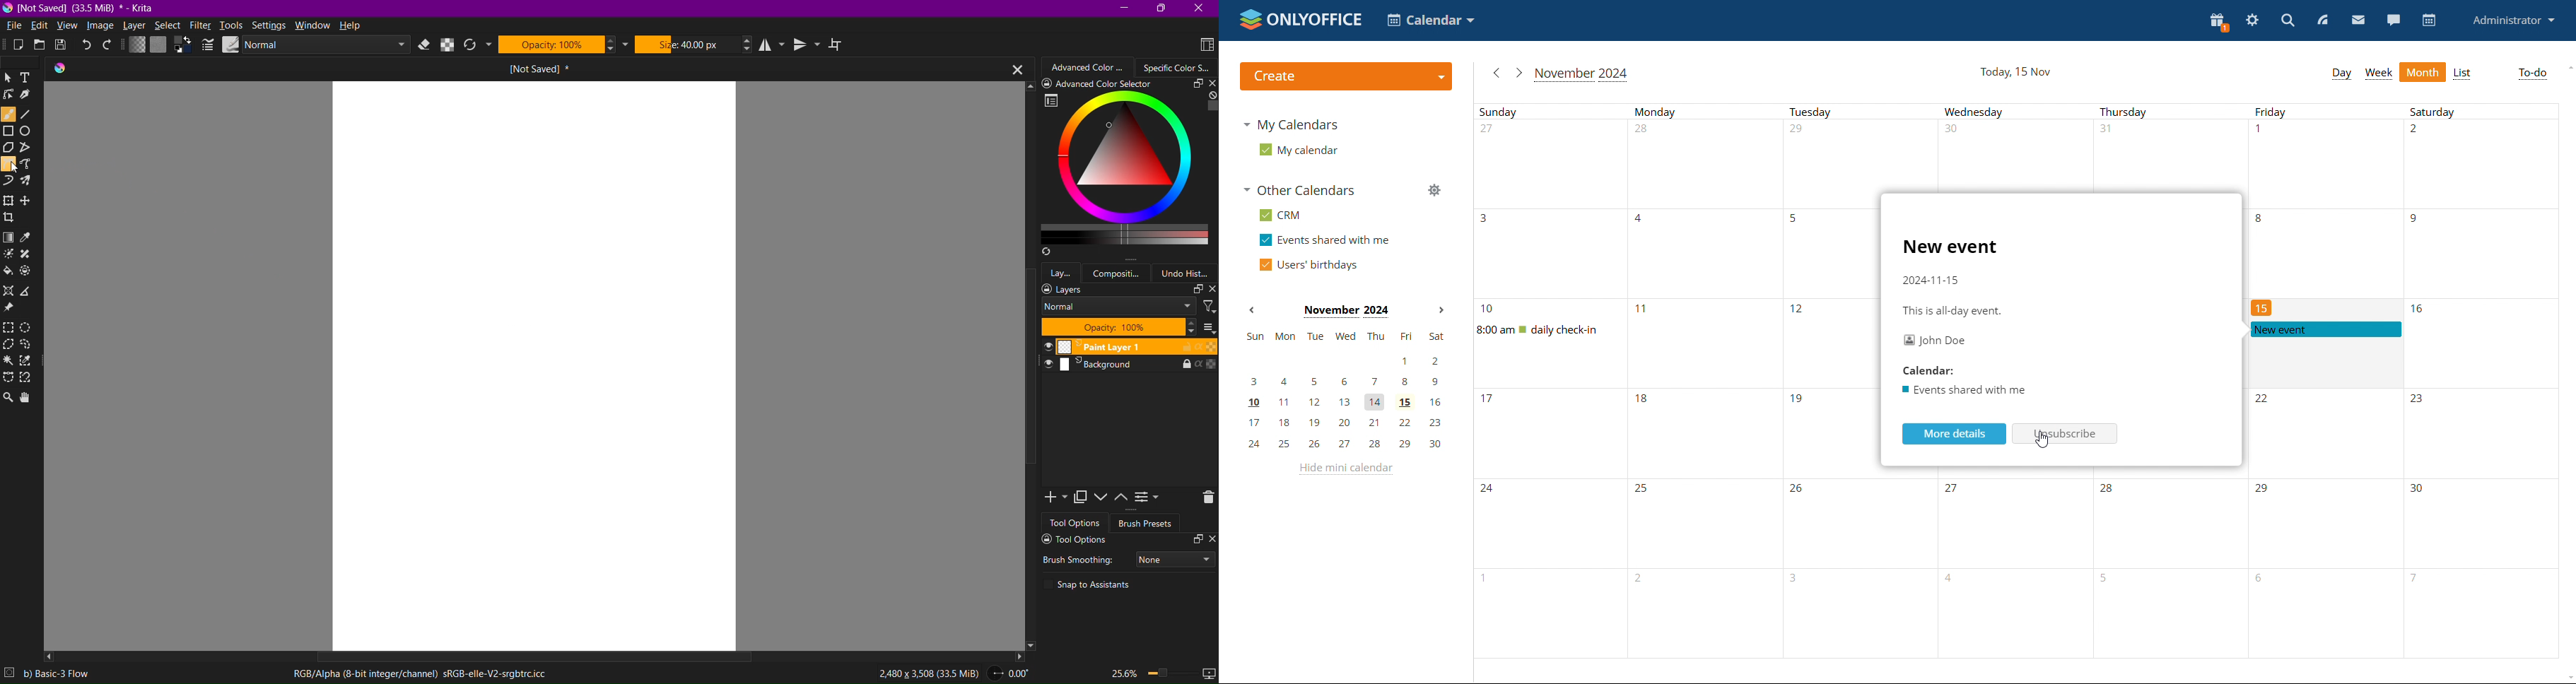 Image resolution: width=2576 pixels, height=700 pixels. What do you see at coordinates (1189, 273) in the screenshot?
I see `Undo History` at bounding box center [1189, 273].